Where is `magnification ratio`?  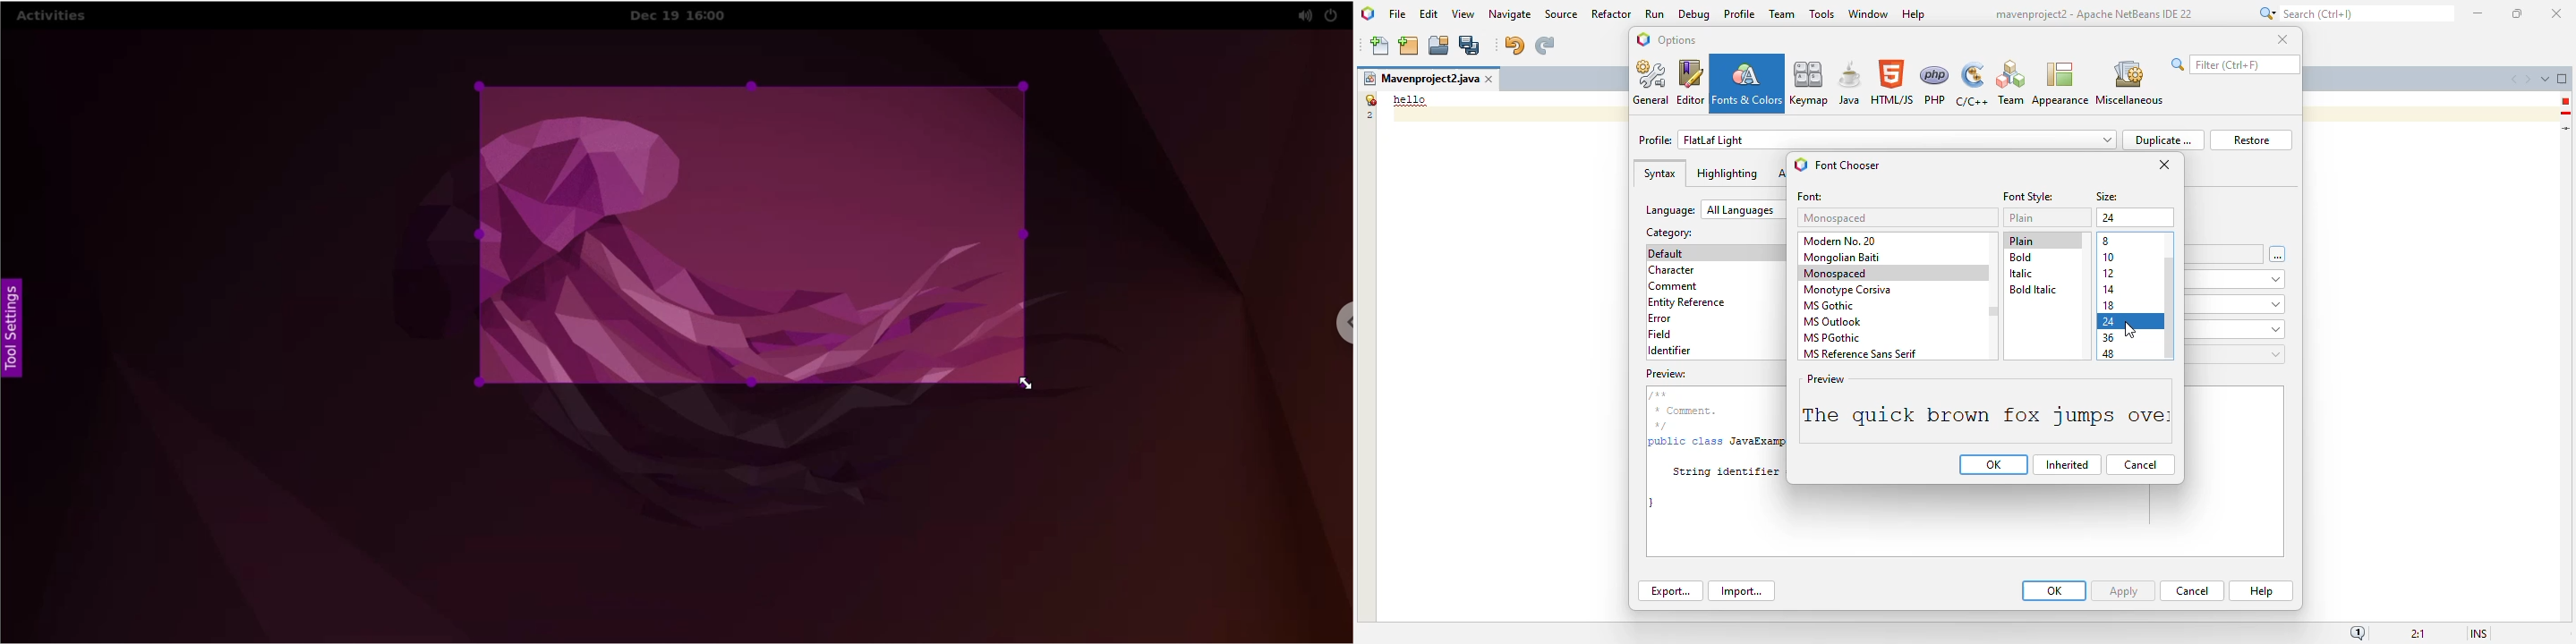
magnification ratio is located at coordinates (2417, 632).